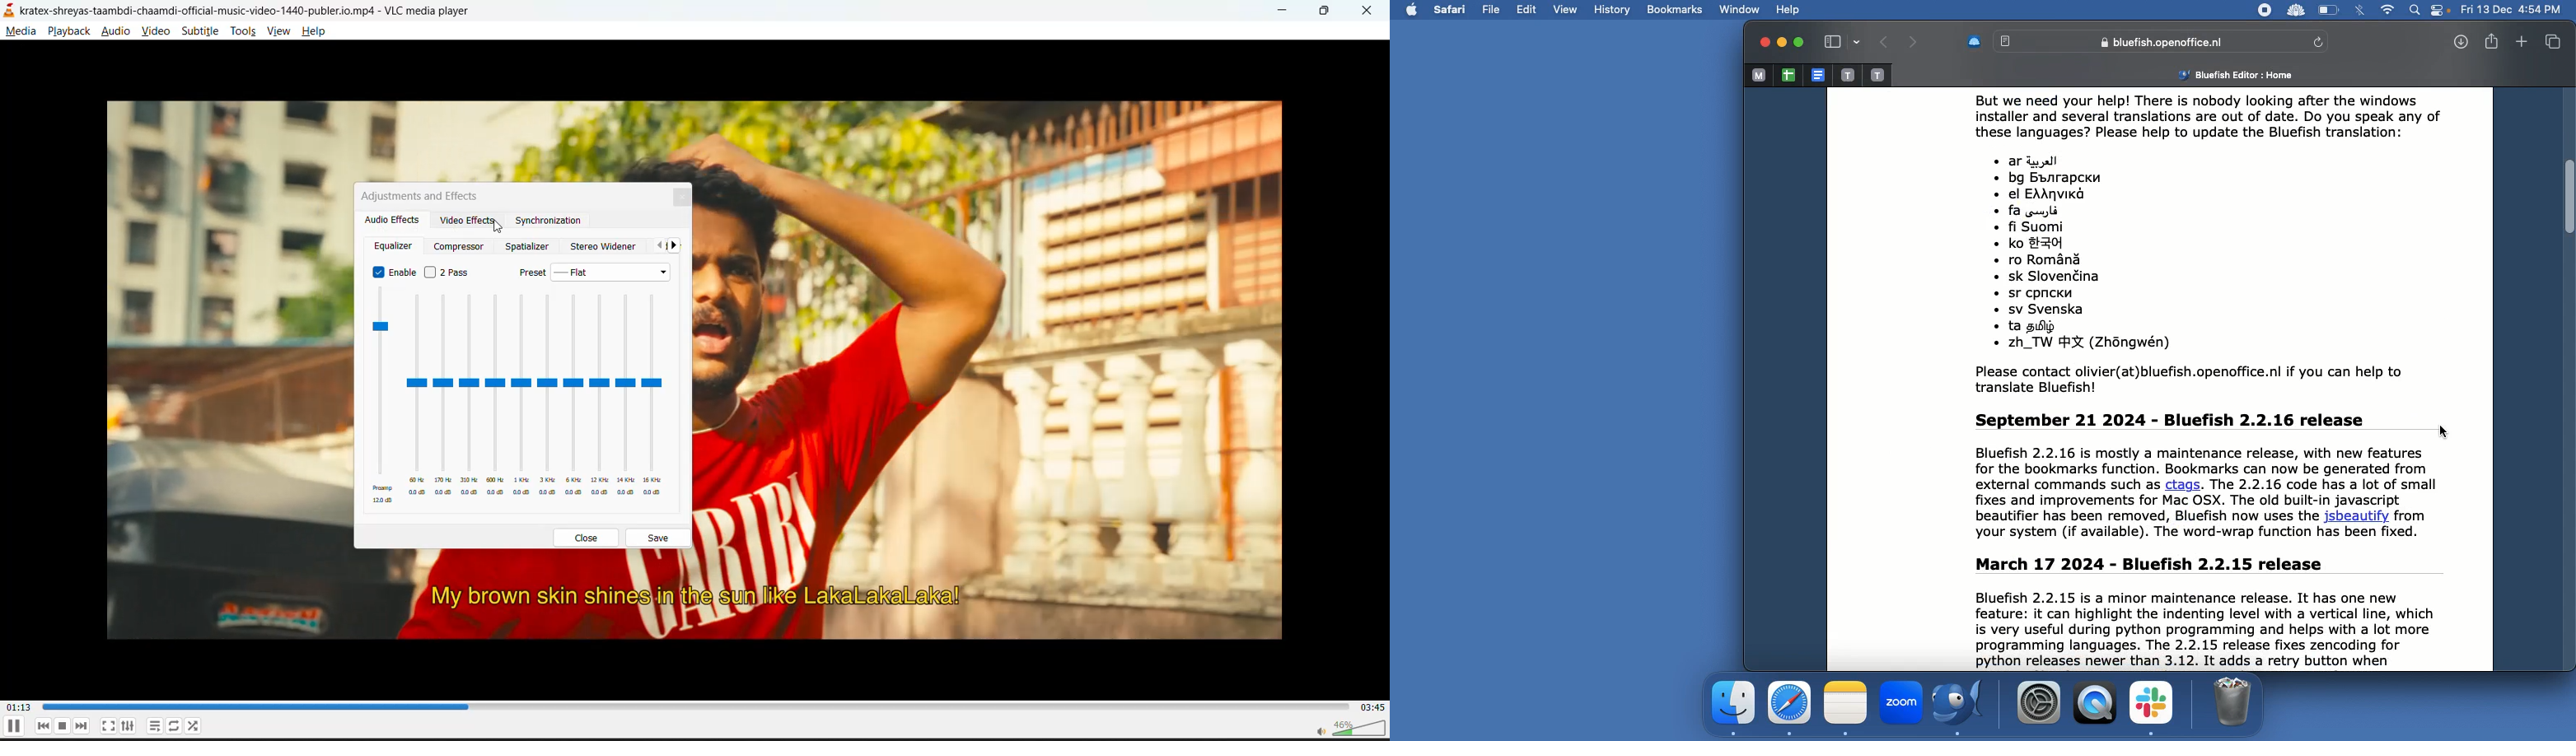 The height and width of the screenshot is (756, 2576). Describe the element at coordinates (1372, 706) in the screenshot. I see `total track time` at that location.